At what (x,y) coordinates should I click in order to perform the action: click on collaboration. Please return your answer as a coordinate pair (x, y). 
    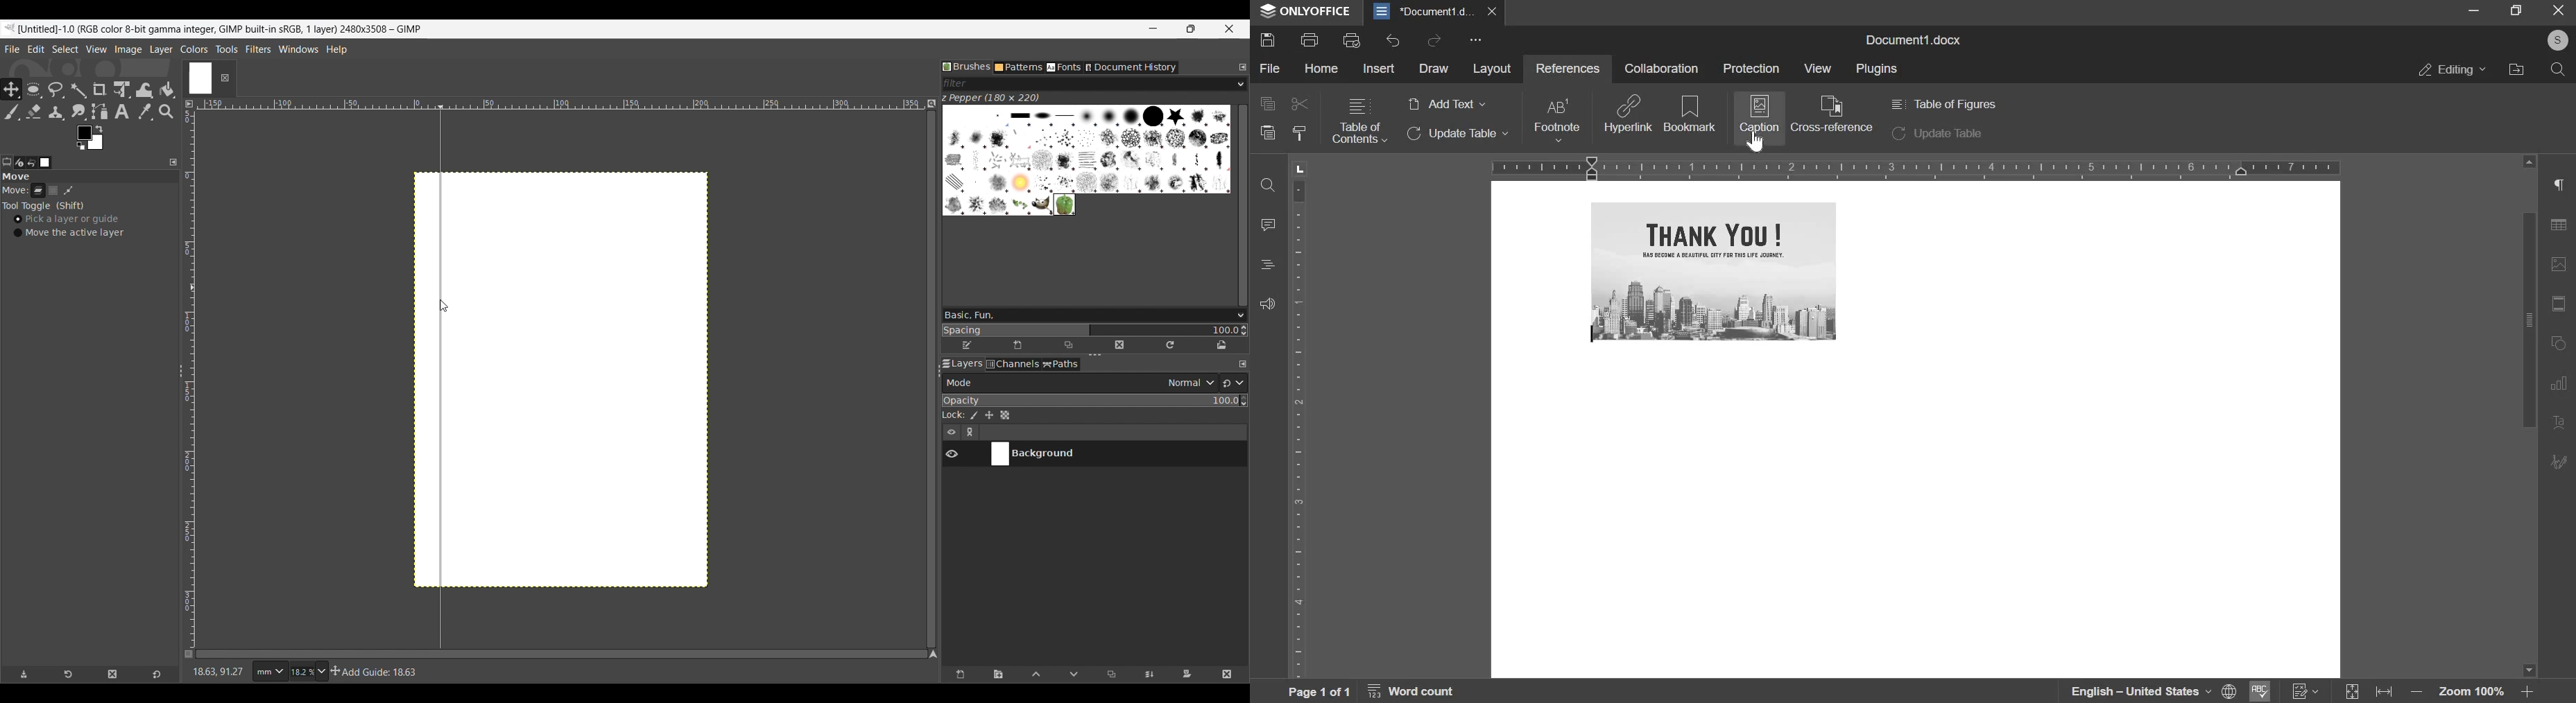
    Looking at the image, I should click on (1661, 68).